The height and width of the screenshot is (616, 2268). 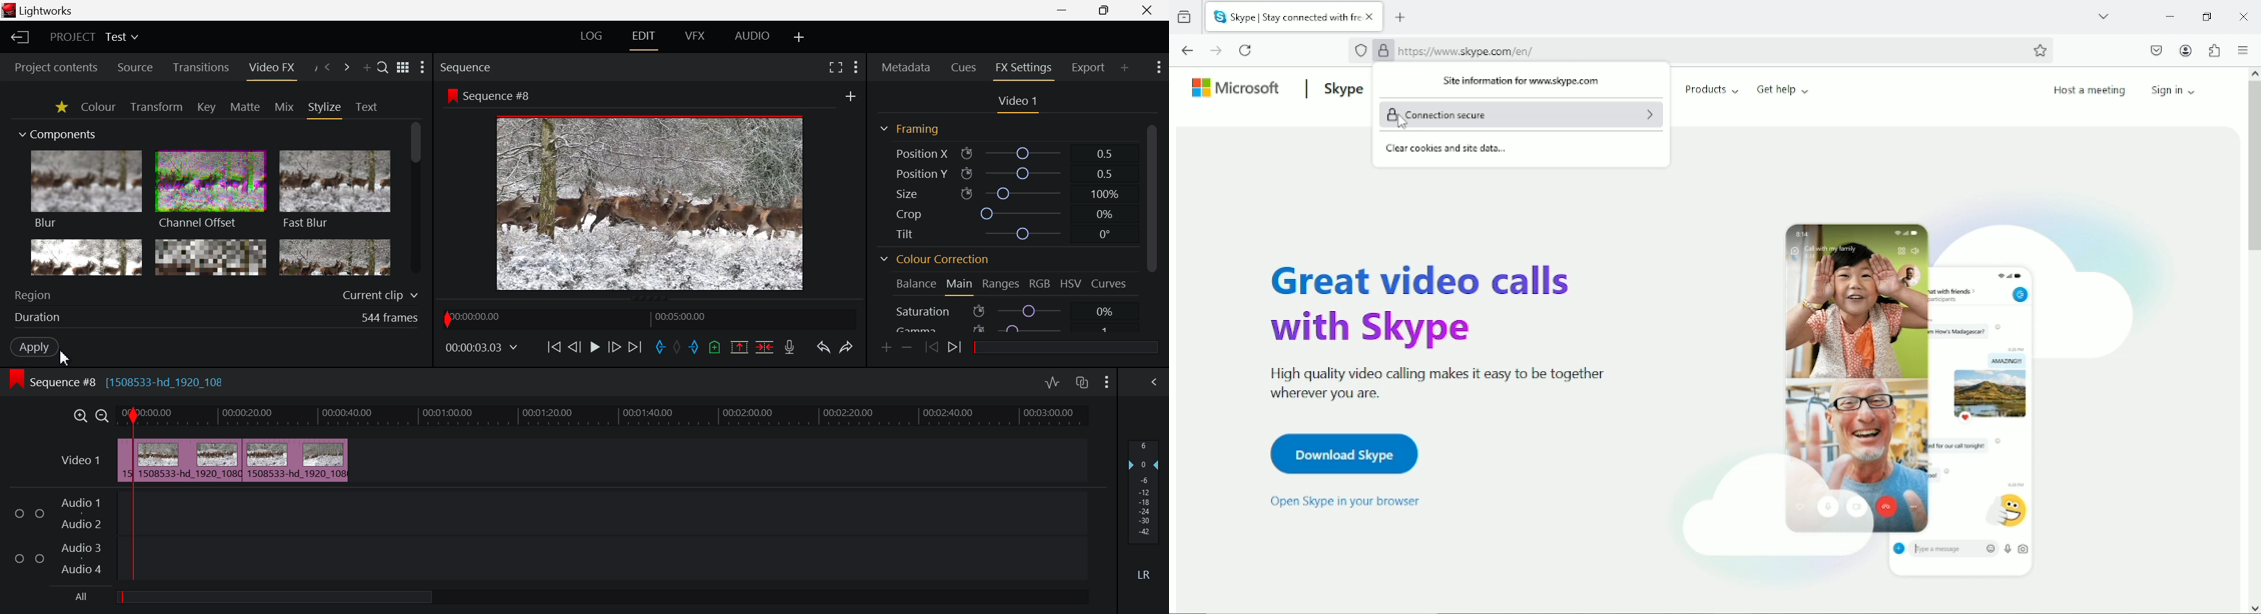 I want to click on Timeline Zoom Out, so click(x=103, y=416).